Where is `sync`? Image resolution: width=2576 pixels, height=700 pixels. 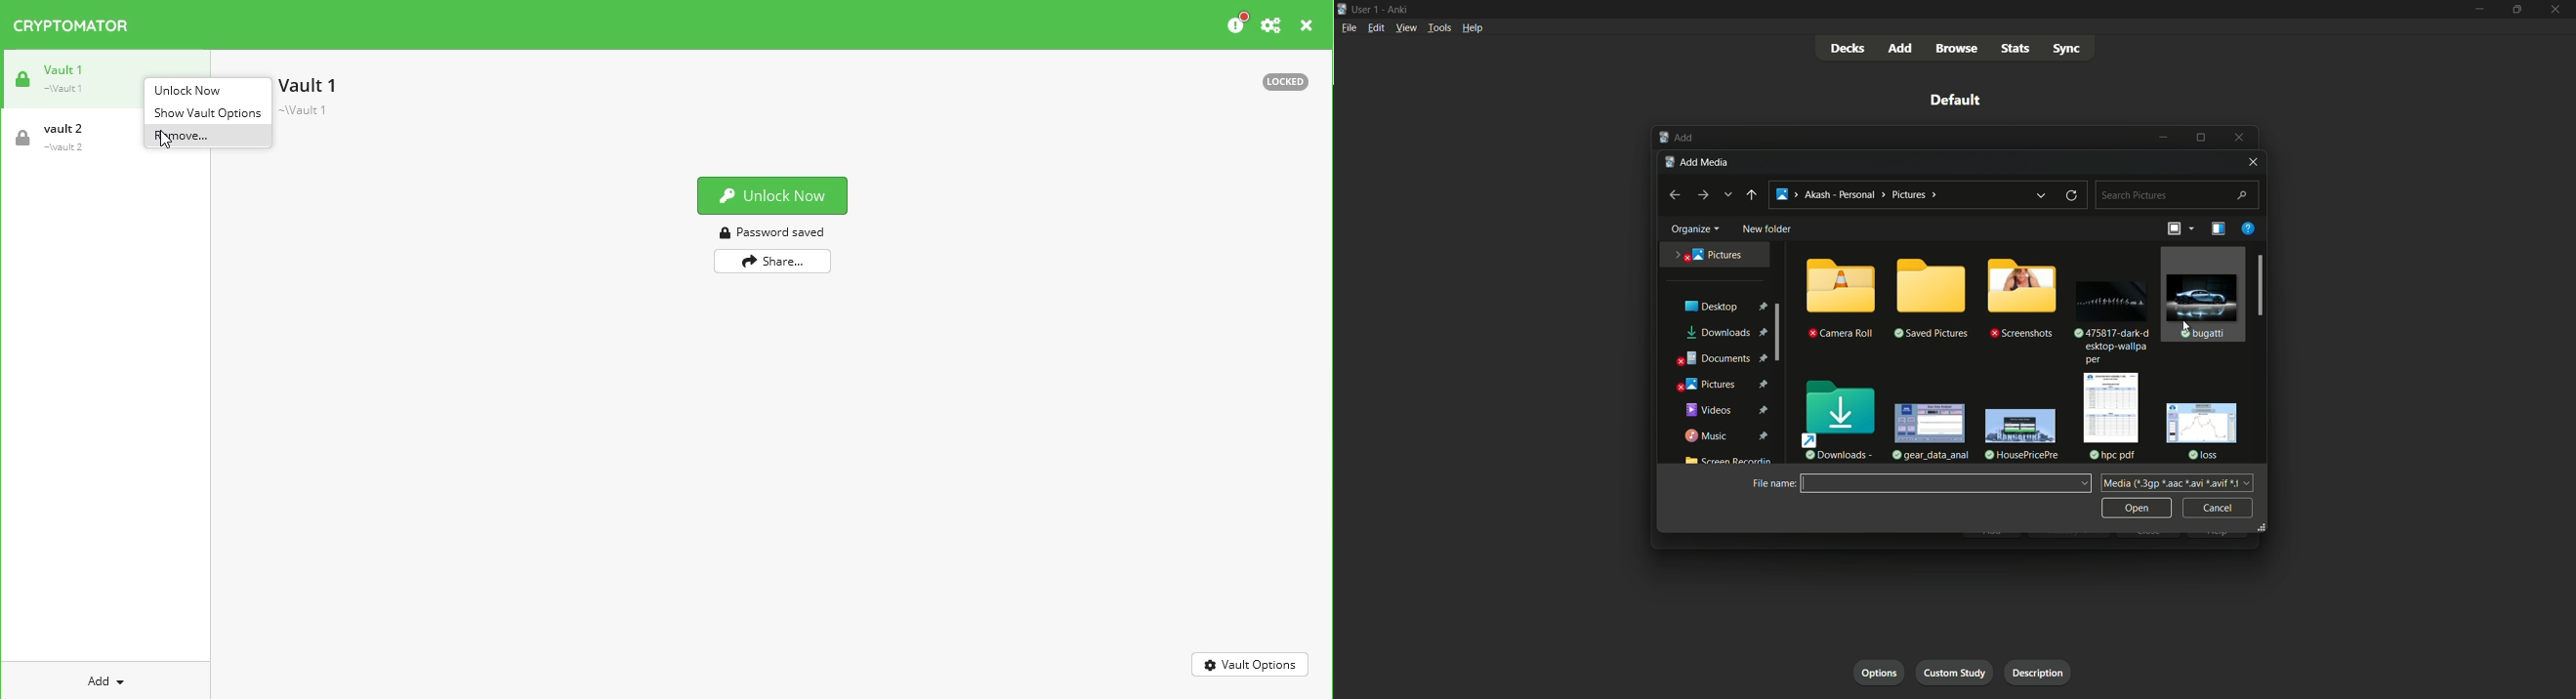
sync is located at coordinates (2069, 49).